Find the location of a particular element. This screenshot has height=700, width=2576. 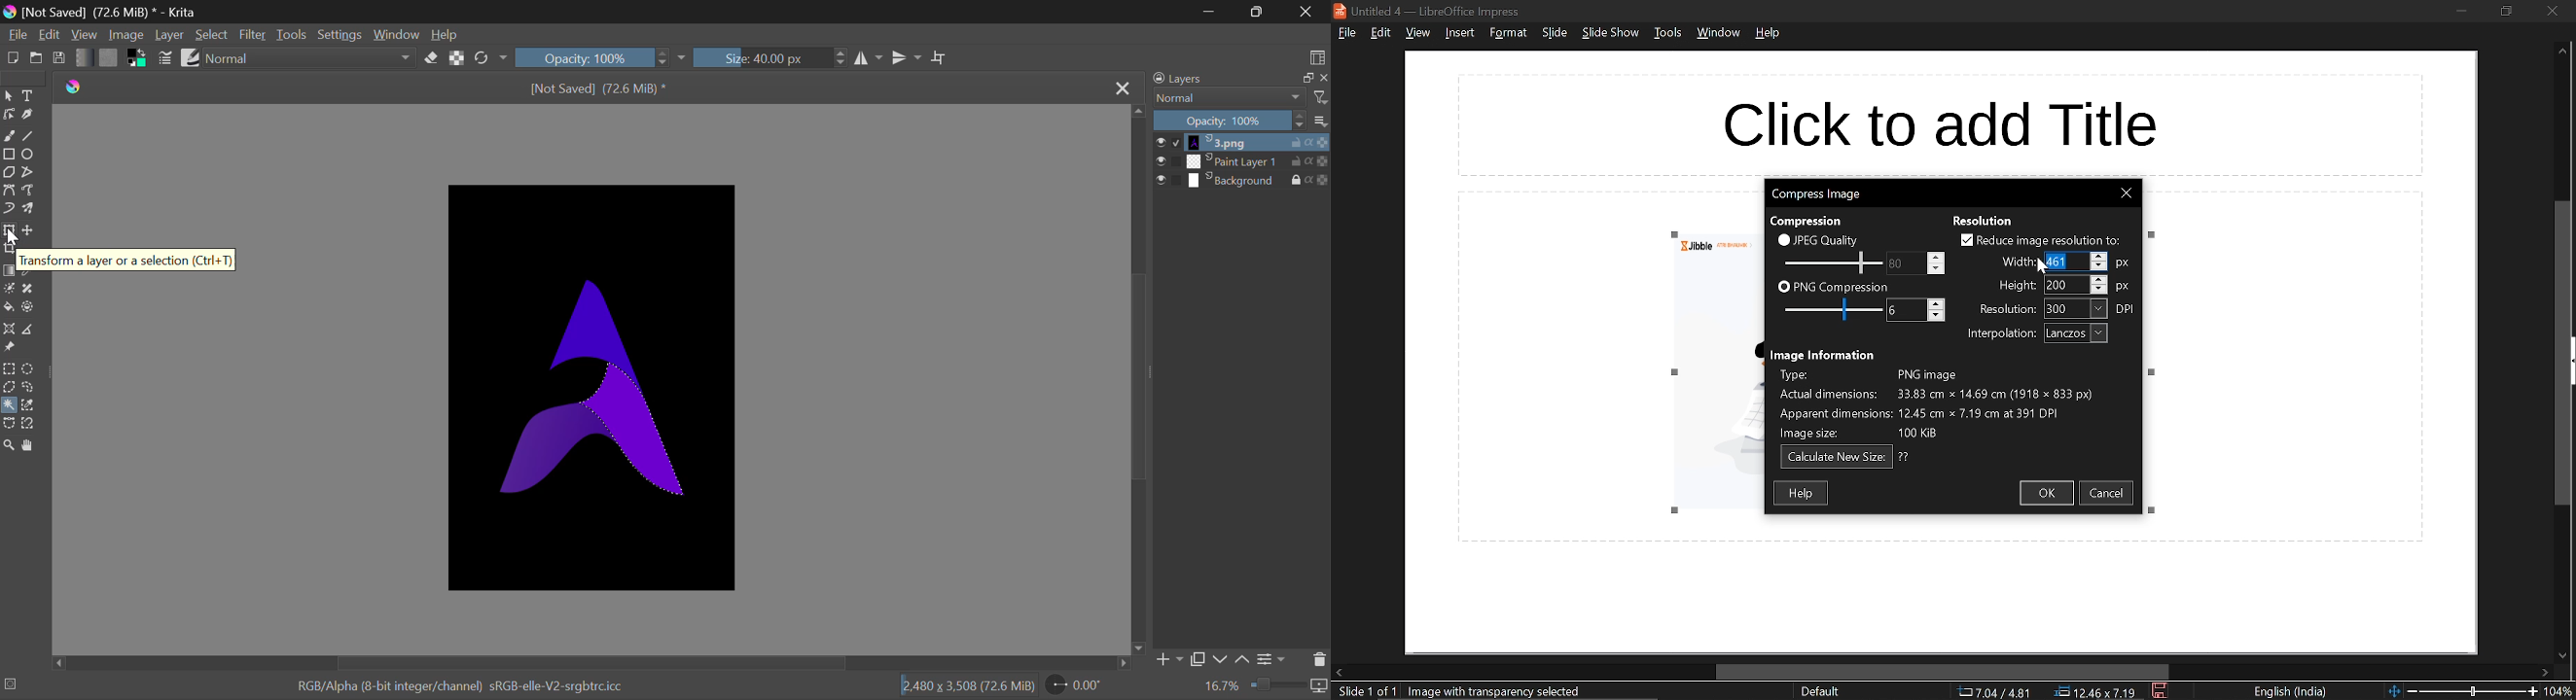

text is located at coordinates (1905, 457).